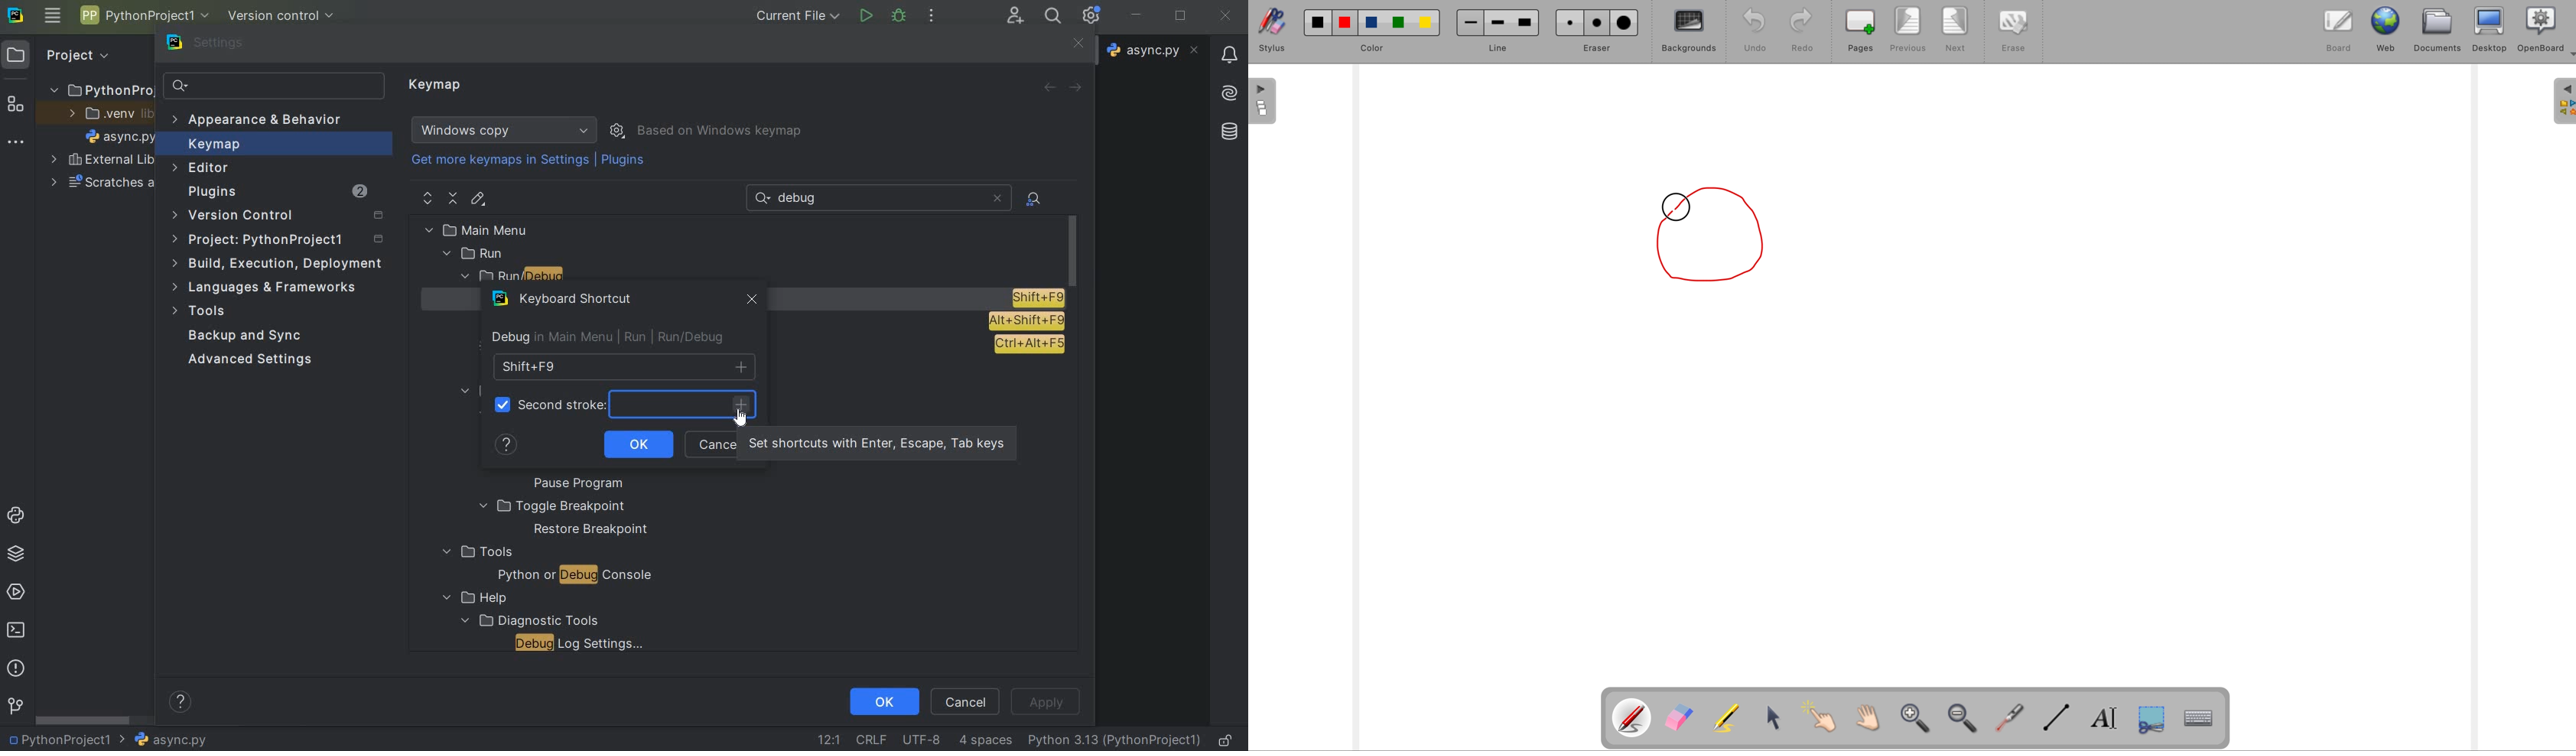 This screenshot has height=756, width=2576. I want to click on editor, so click(202, 167).